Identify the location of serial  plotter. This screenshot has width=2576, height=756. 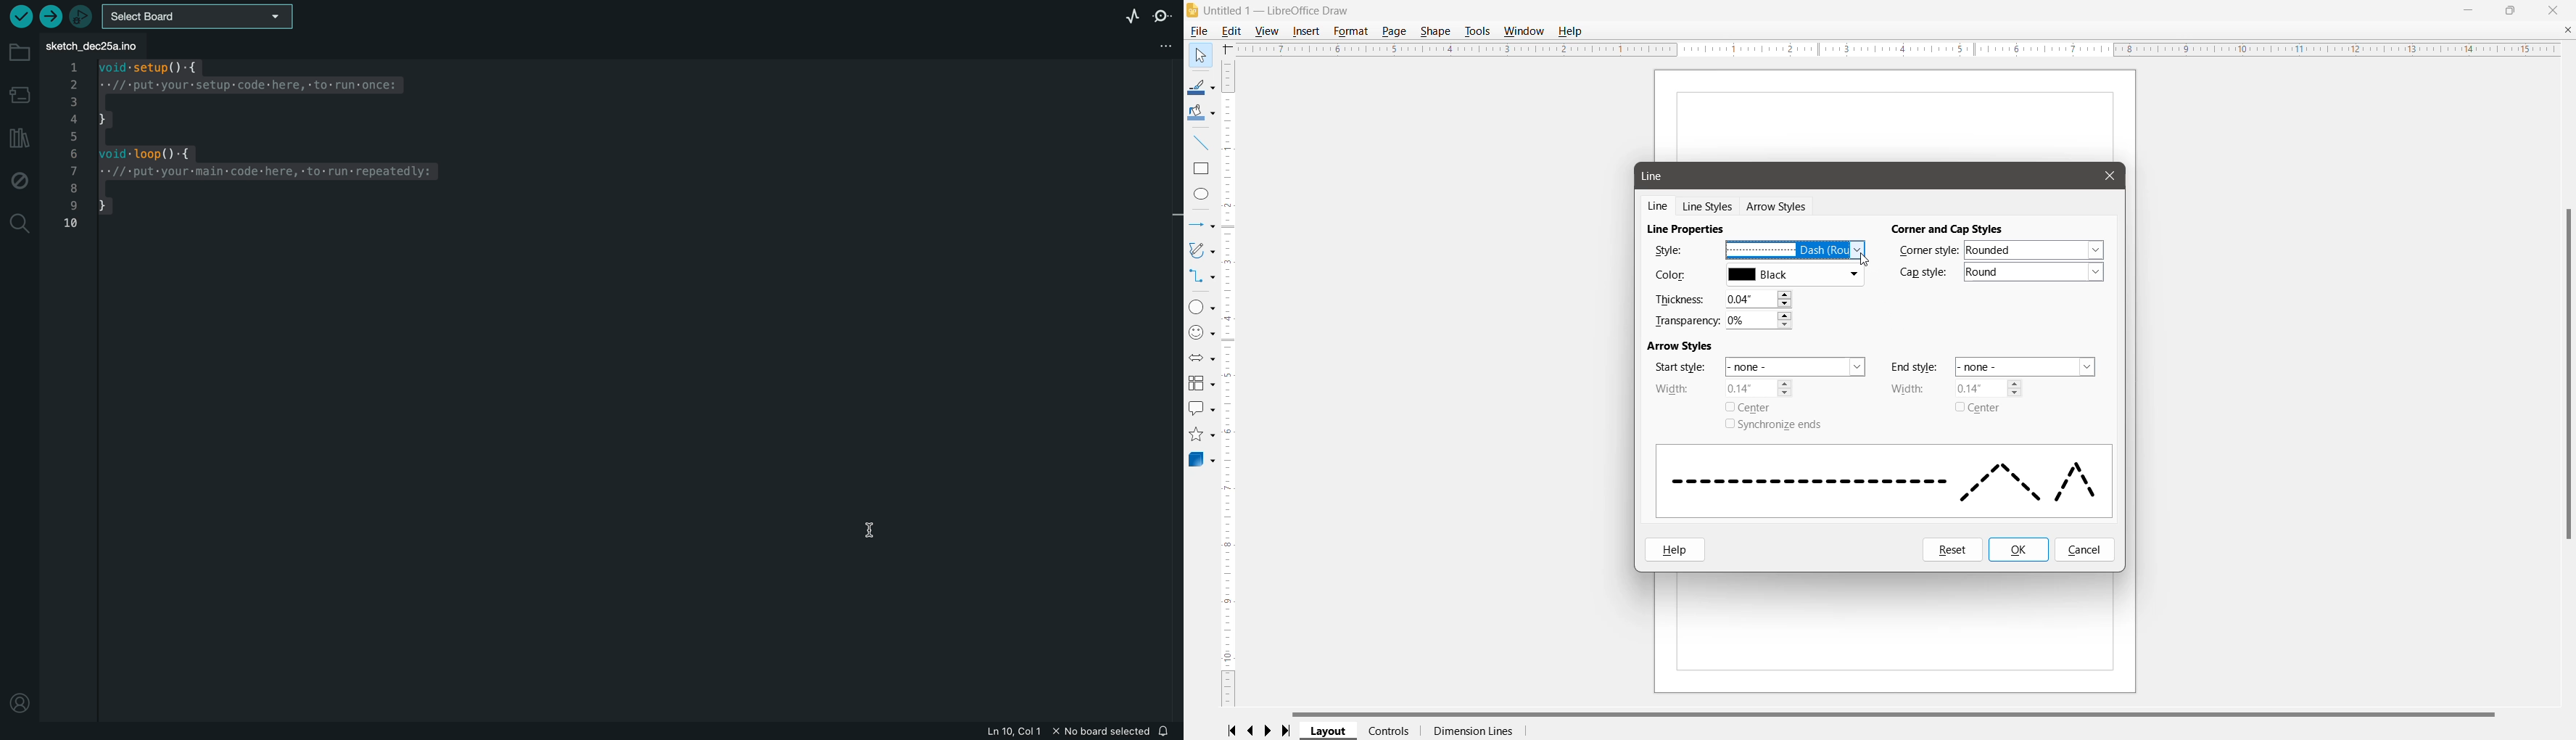
(1131, 14).